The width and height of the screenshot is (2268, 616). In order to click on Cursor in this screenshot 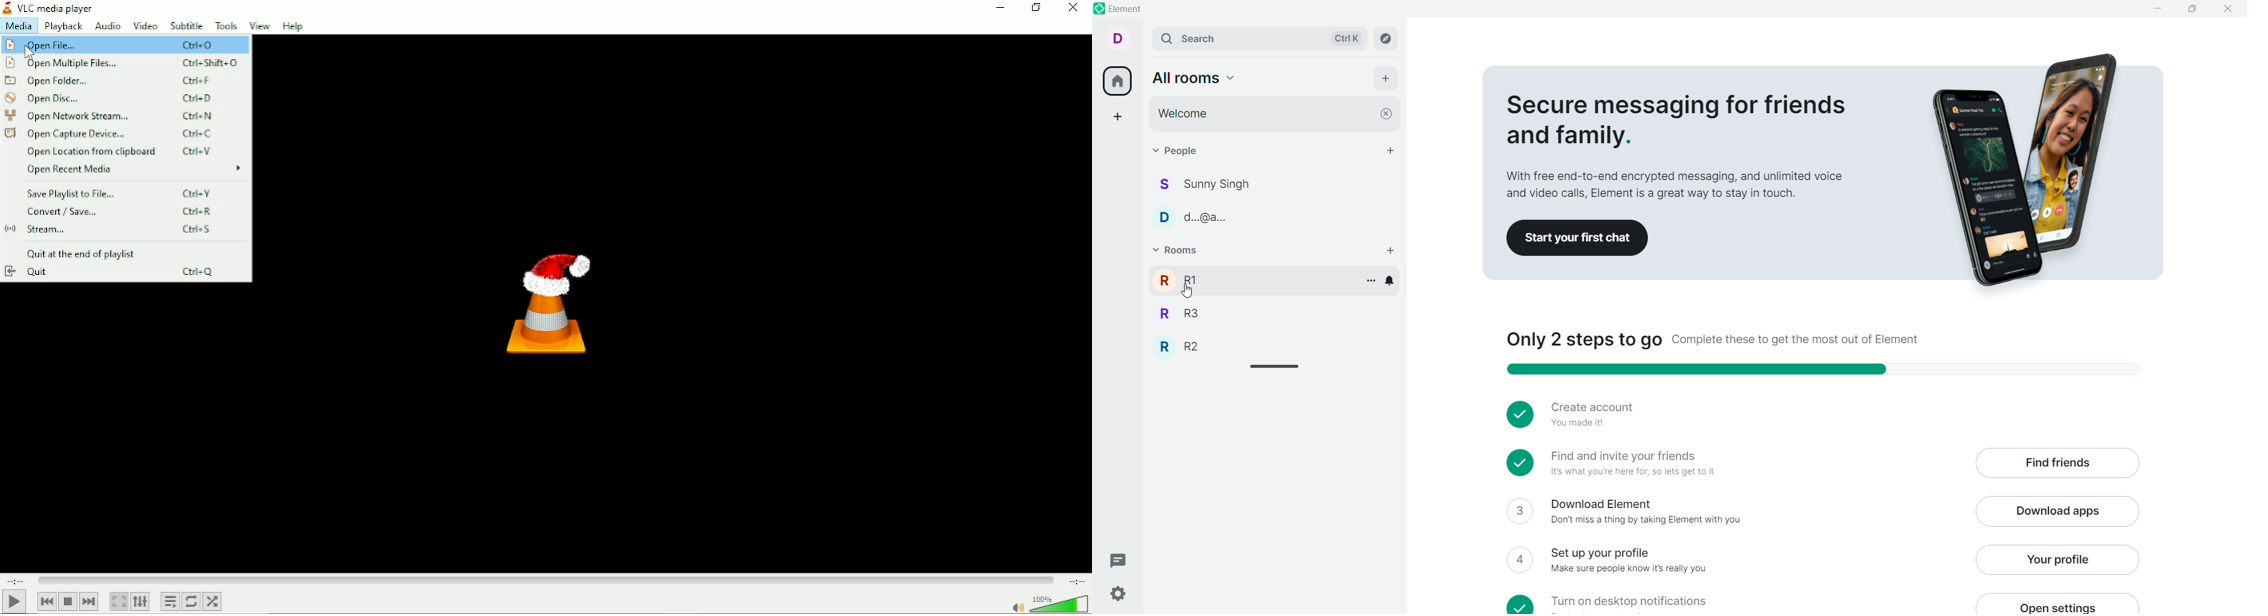, I will do `click(1187, 291)`.